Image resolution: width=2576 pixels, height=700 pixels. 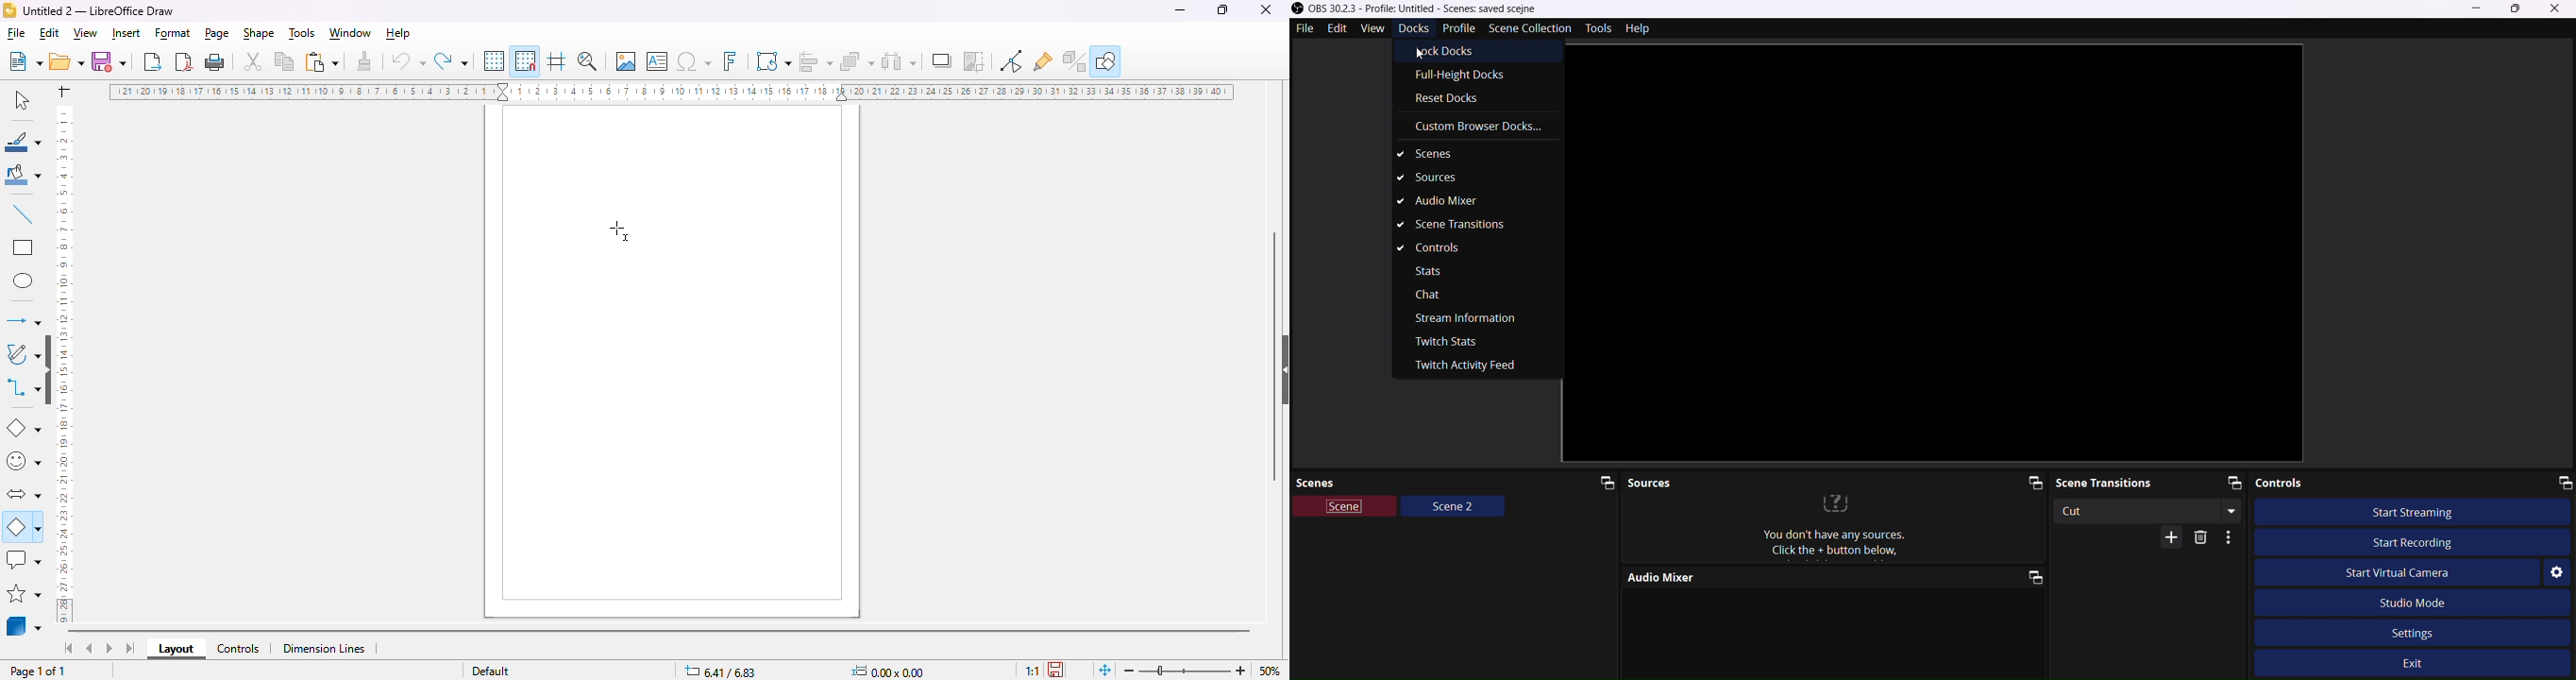 I want to click on minimize, so click(x=1180, y=9).